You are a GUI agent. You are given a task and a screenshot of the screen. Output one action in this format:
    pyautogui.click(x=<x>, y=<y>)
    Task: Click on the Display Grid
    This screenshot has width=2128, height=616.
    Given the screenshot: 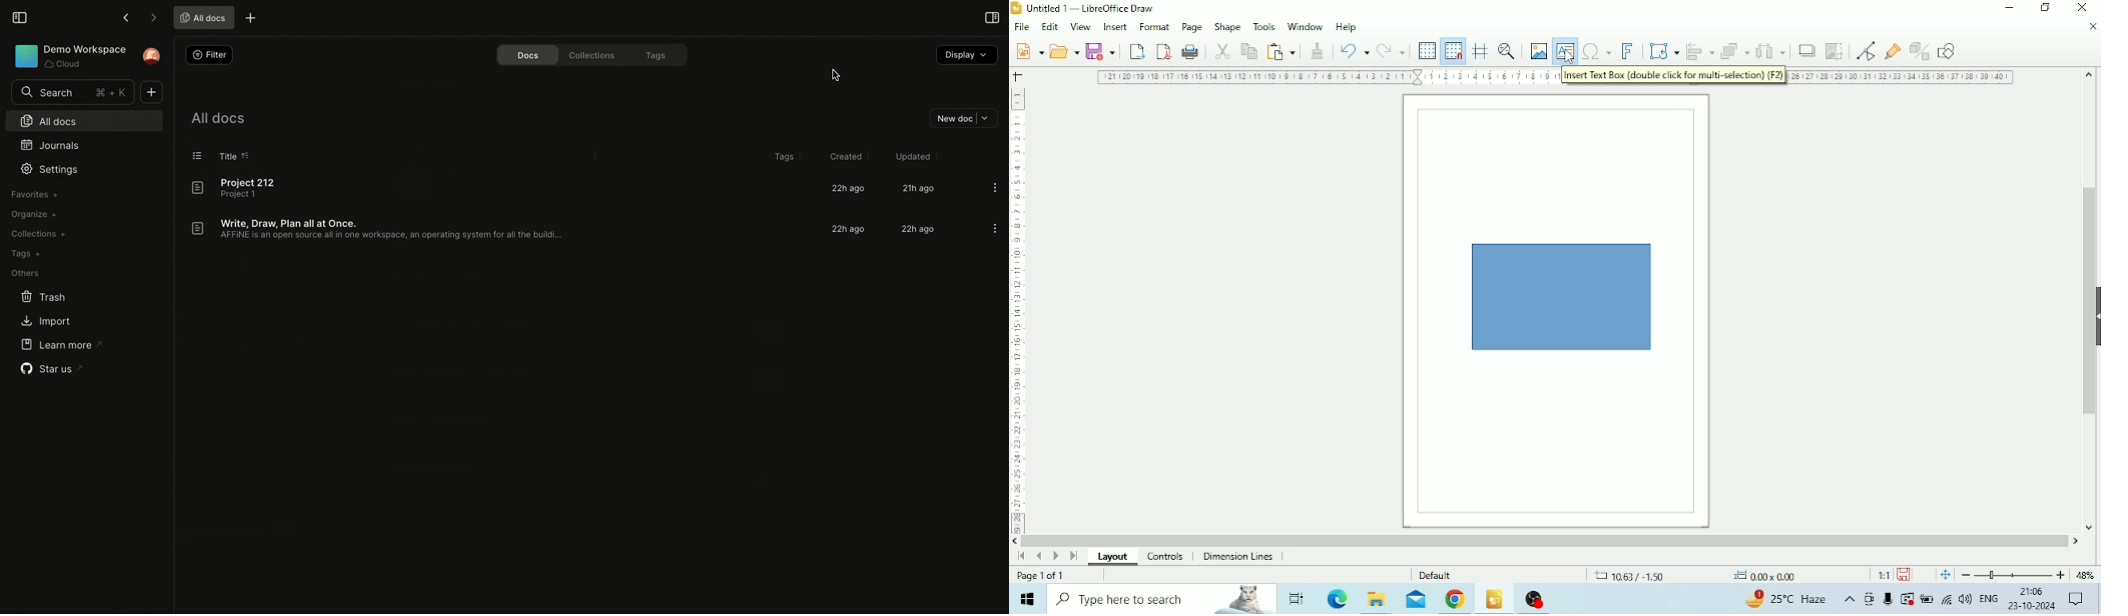 What is the action you would take?
    pyautogui.click(x=1428, y=51)
    